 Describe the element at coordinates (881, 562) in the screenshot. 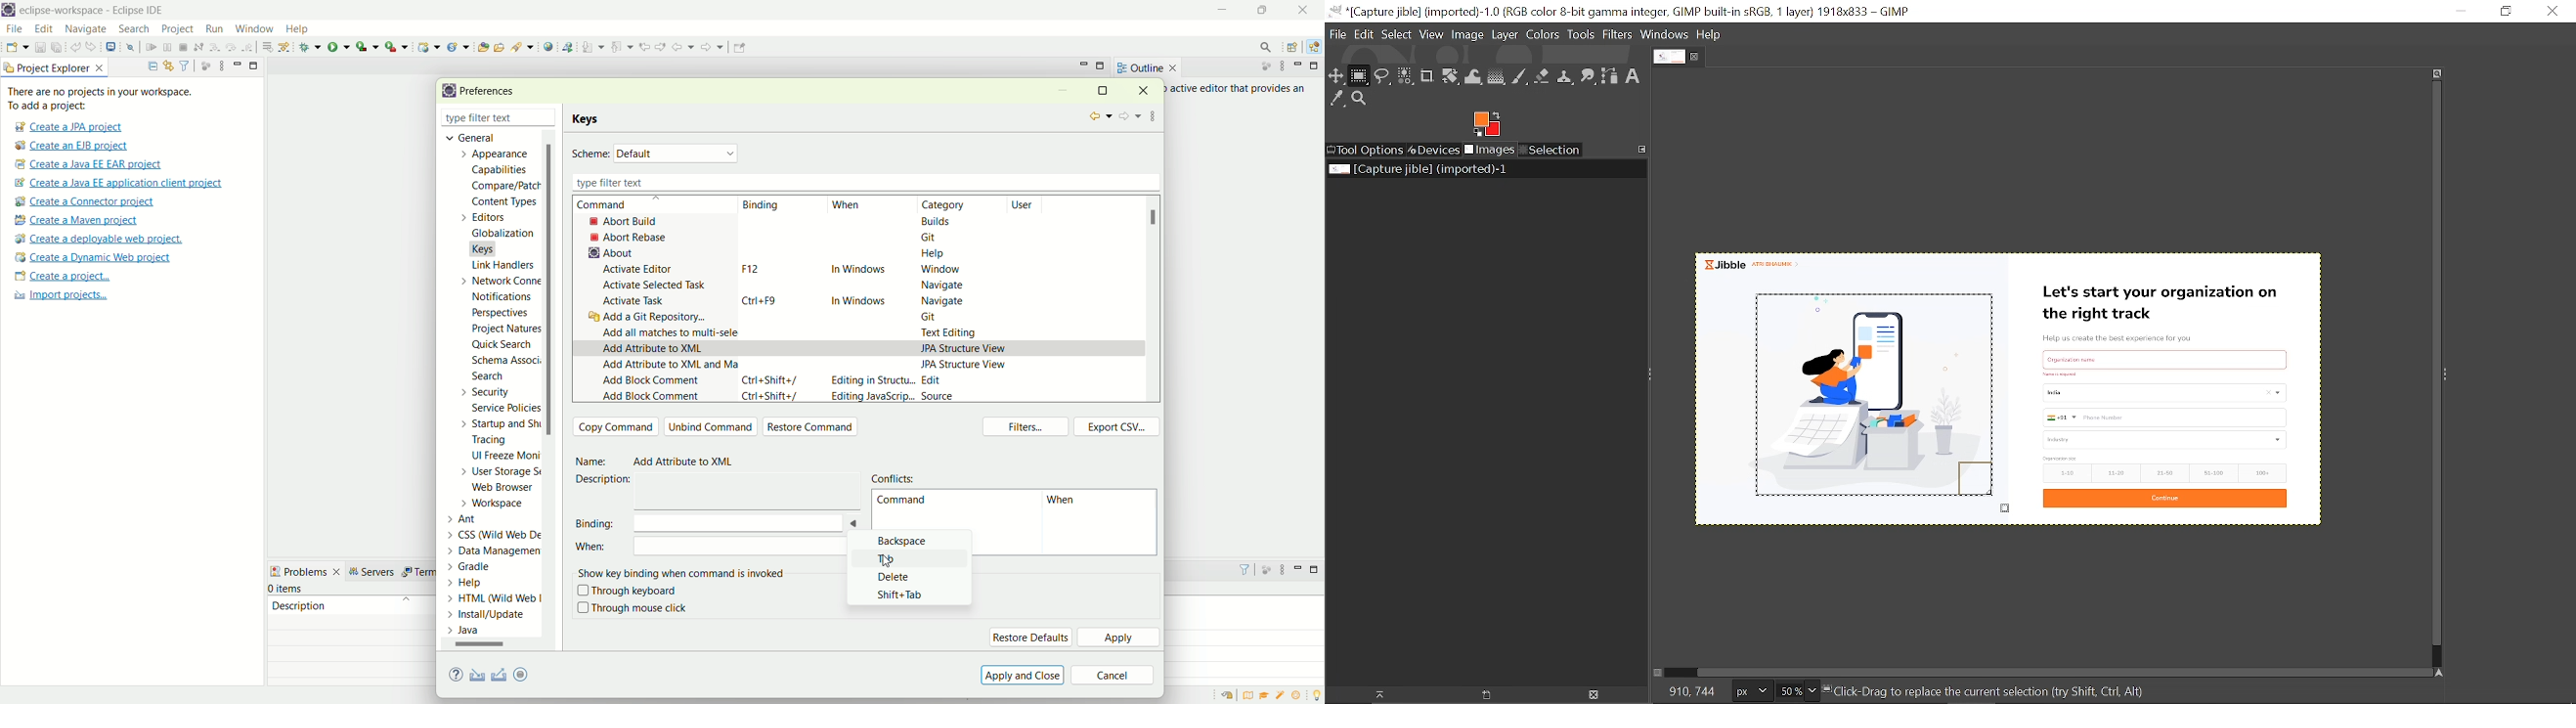

I see `Cursor` at that location.